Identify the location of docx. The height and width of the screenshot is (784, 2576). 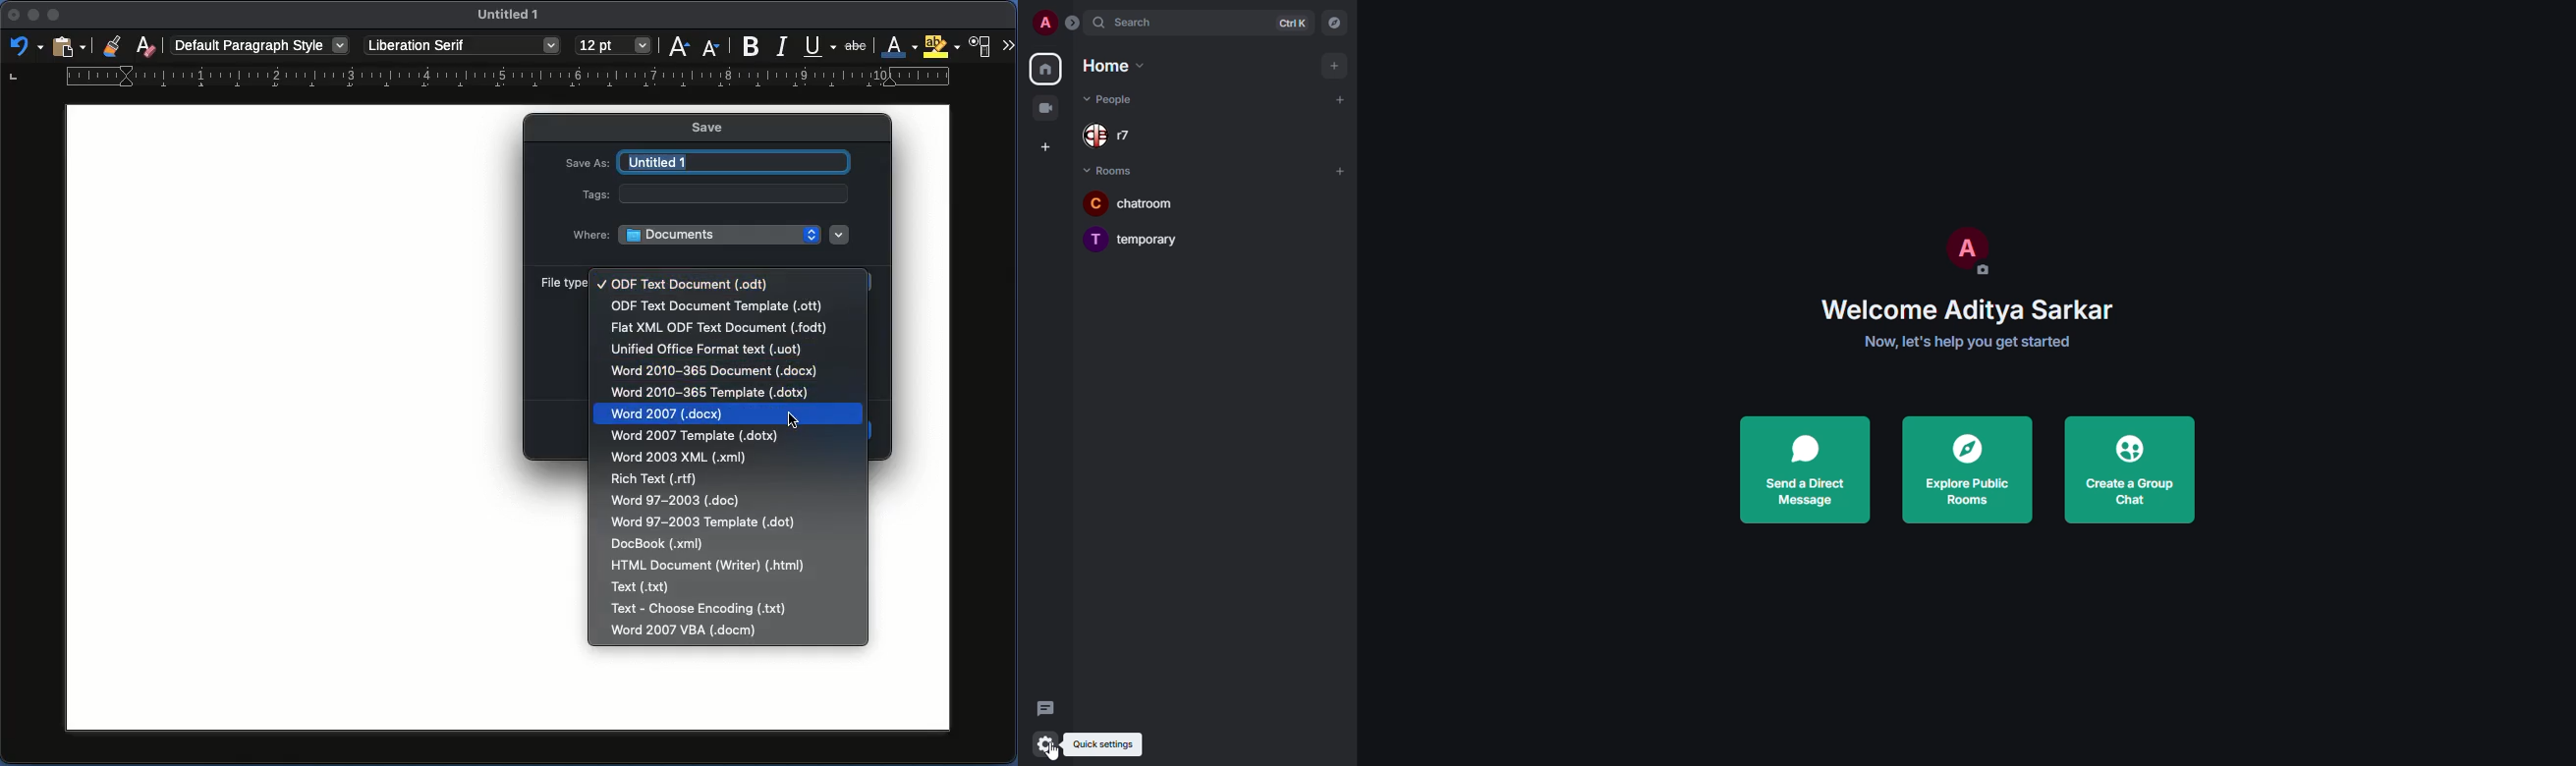
(725, 414).